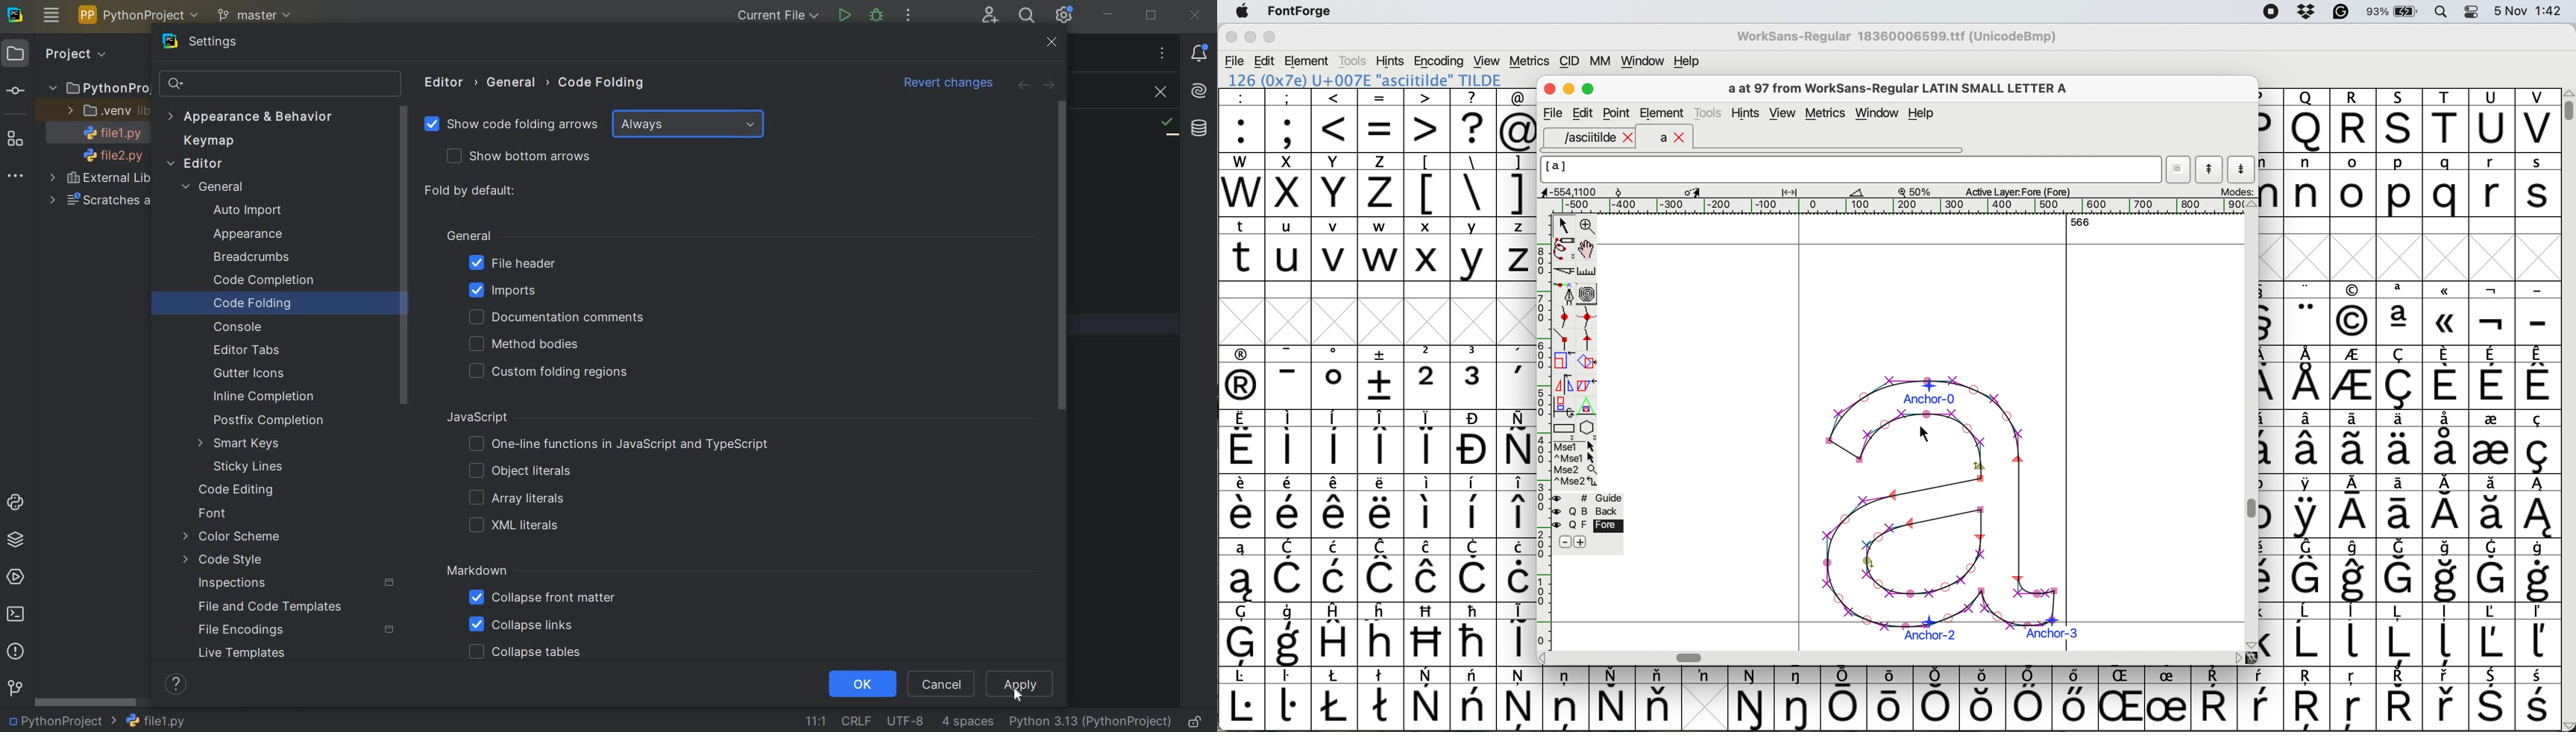 The width and height of the screenshot is (2576, 756). I want to click on GENERAL, so click(219, 189).